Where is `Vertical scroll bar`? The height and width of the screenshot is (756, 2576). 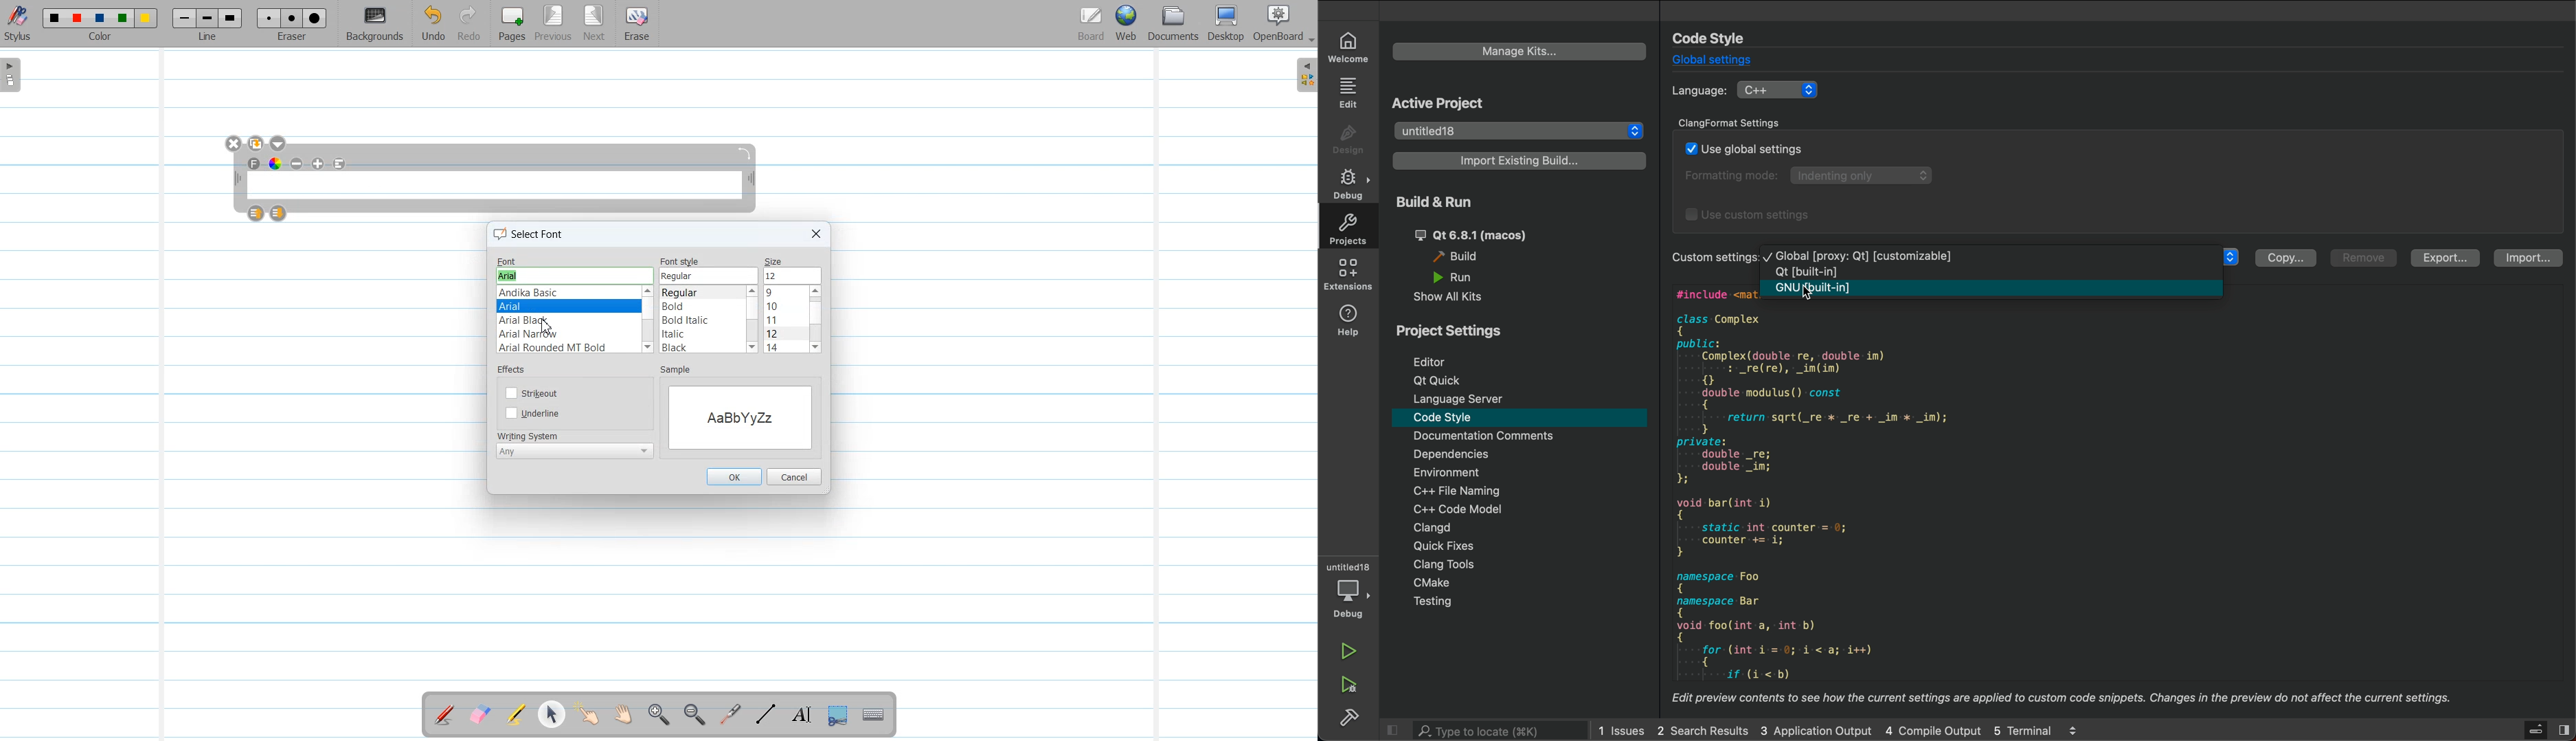
Vertical scroll bar is located at coordinates (754, 320).